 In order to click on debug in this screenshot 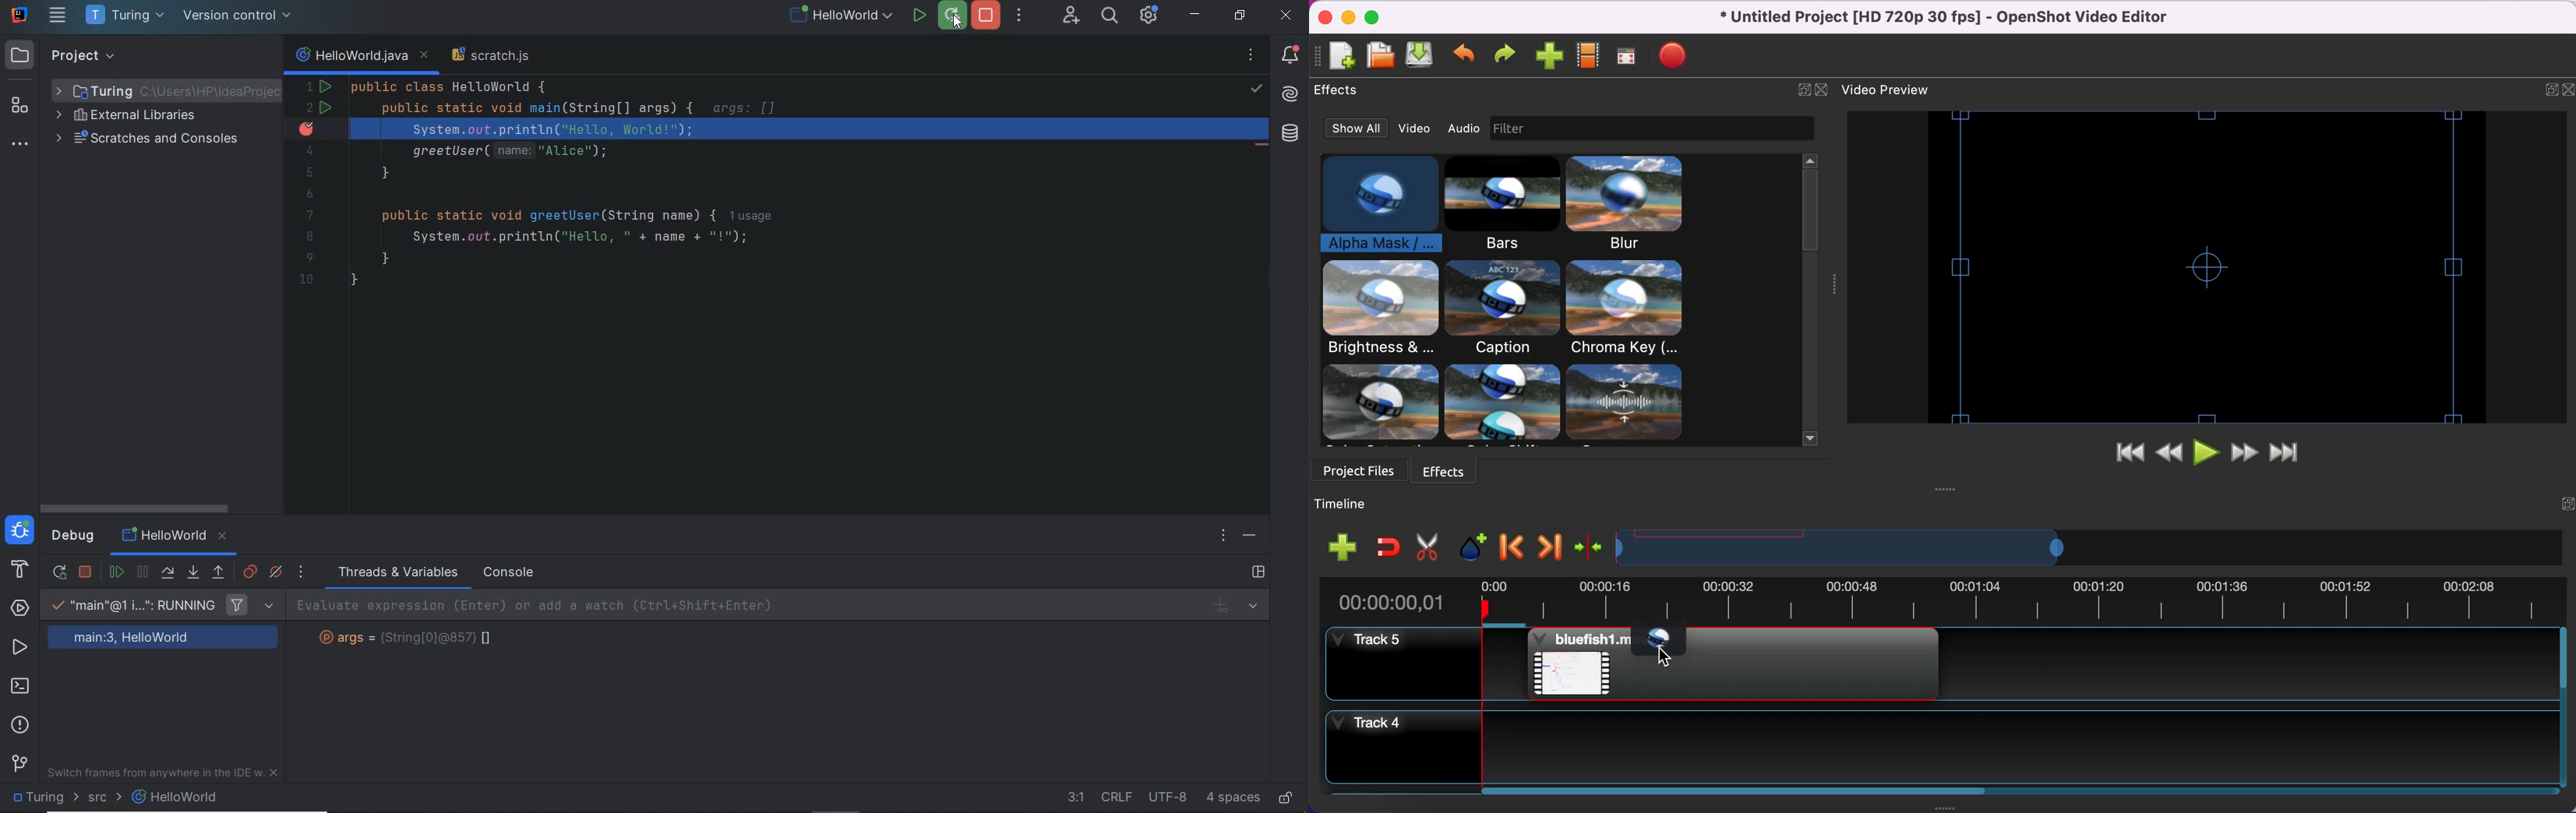, I will do `click(72, 539)`.